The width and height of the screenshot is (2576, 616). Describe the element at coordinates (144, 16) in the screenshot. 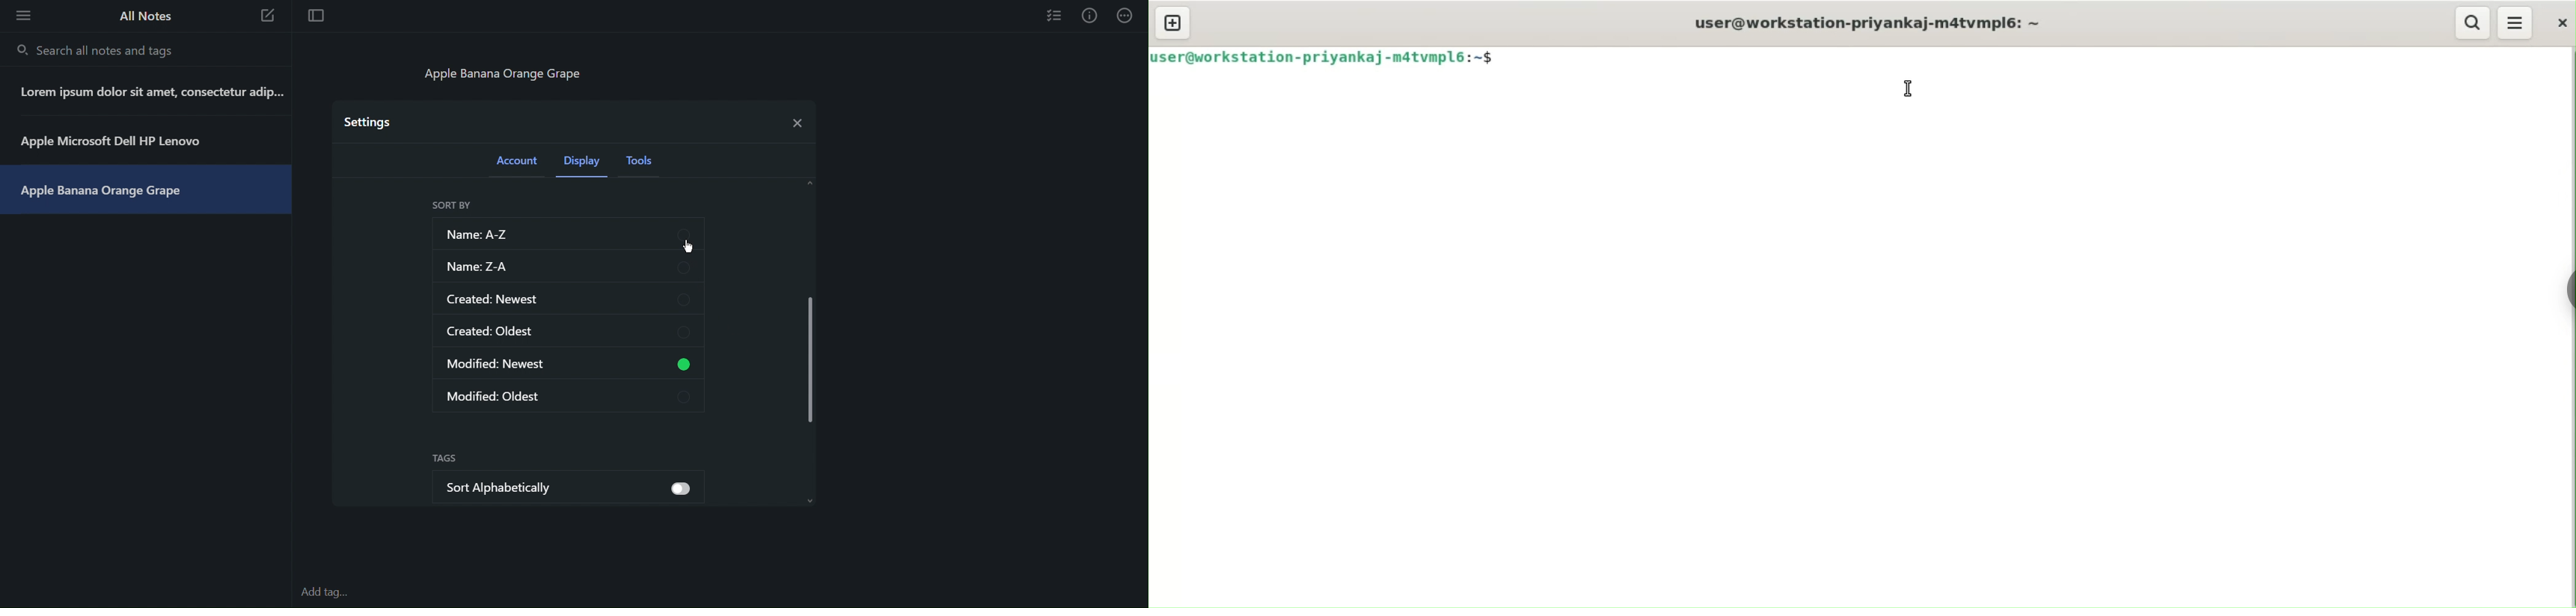

I see `All Notes` at that location.